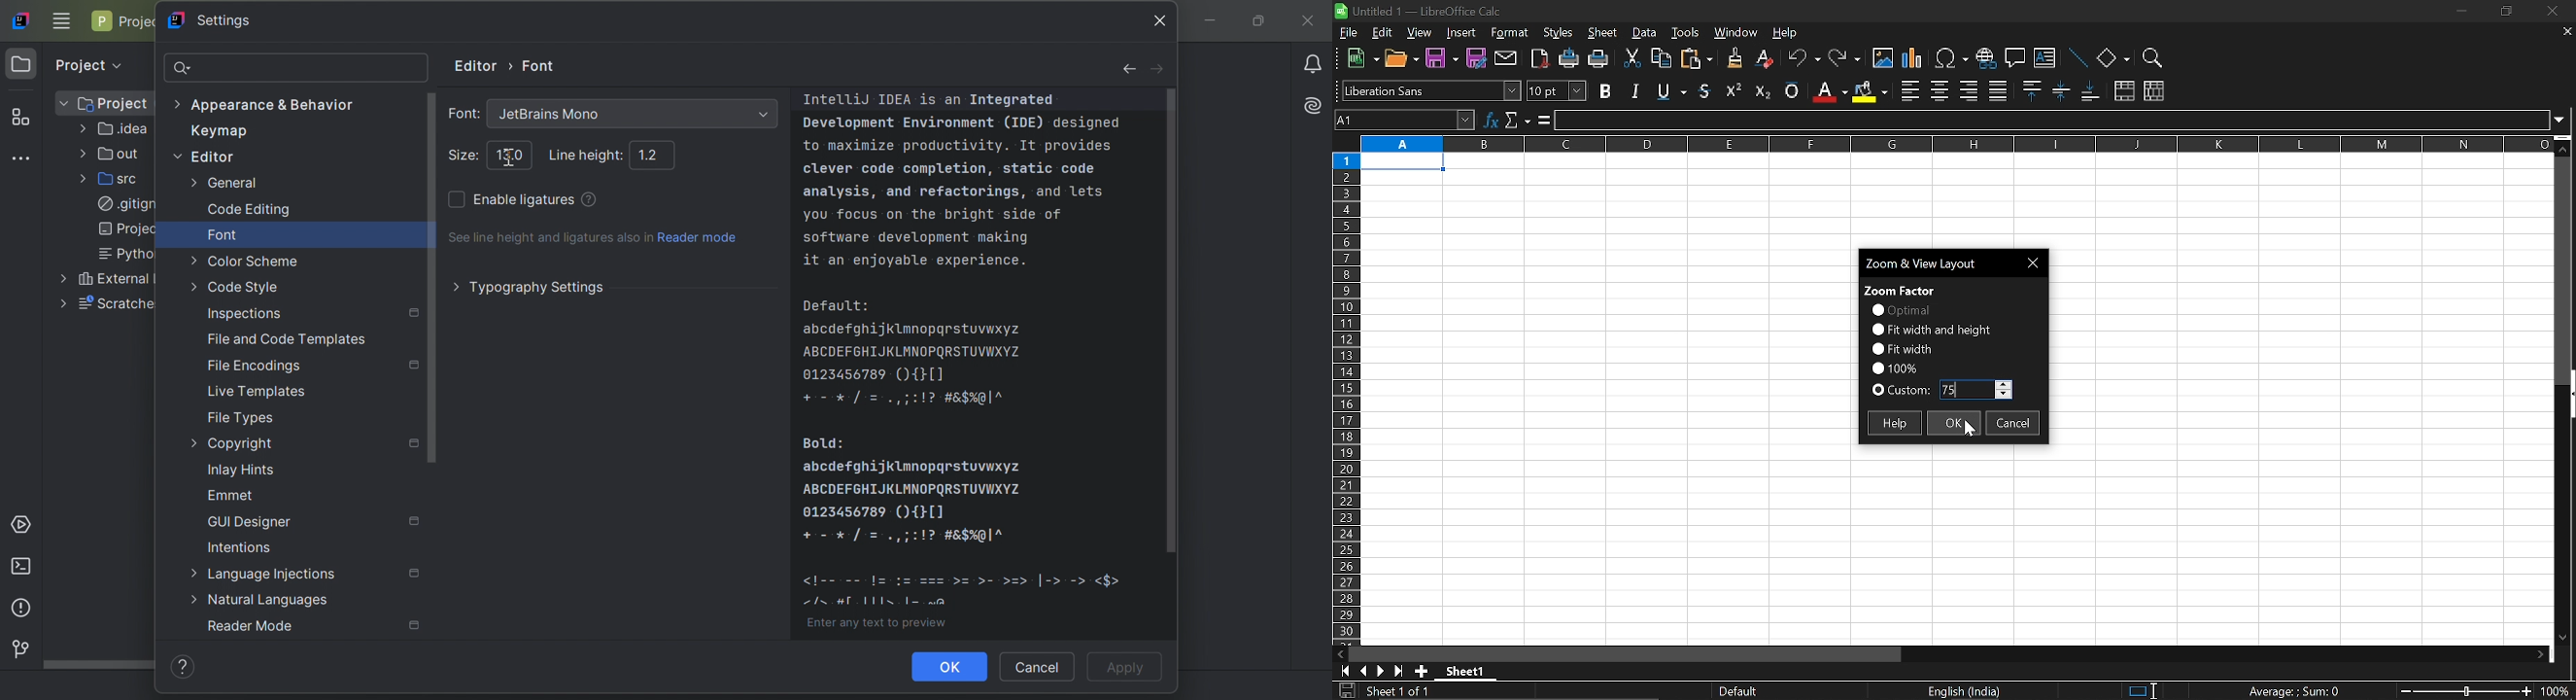  I want to click on attach, so click(1507, 59).